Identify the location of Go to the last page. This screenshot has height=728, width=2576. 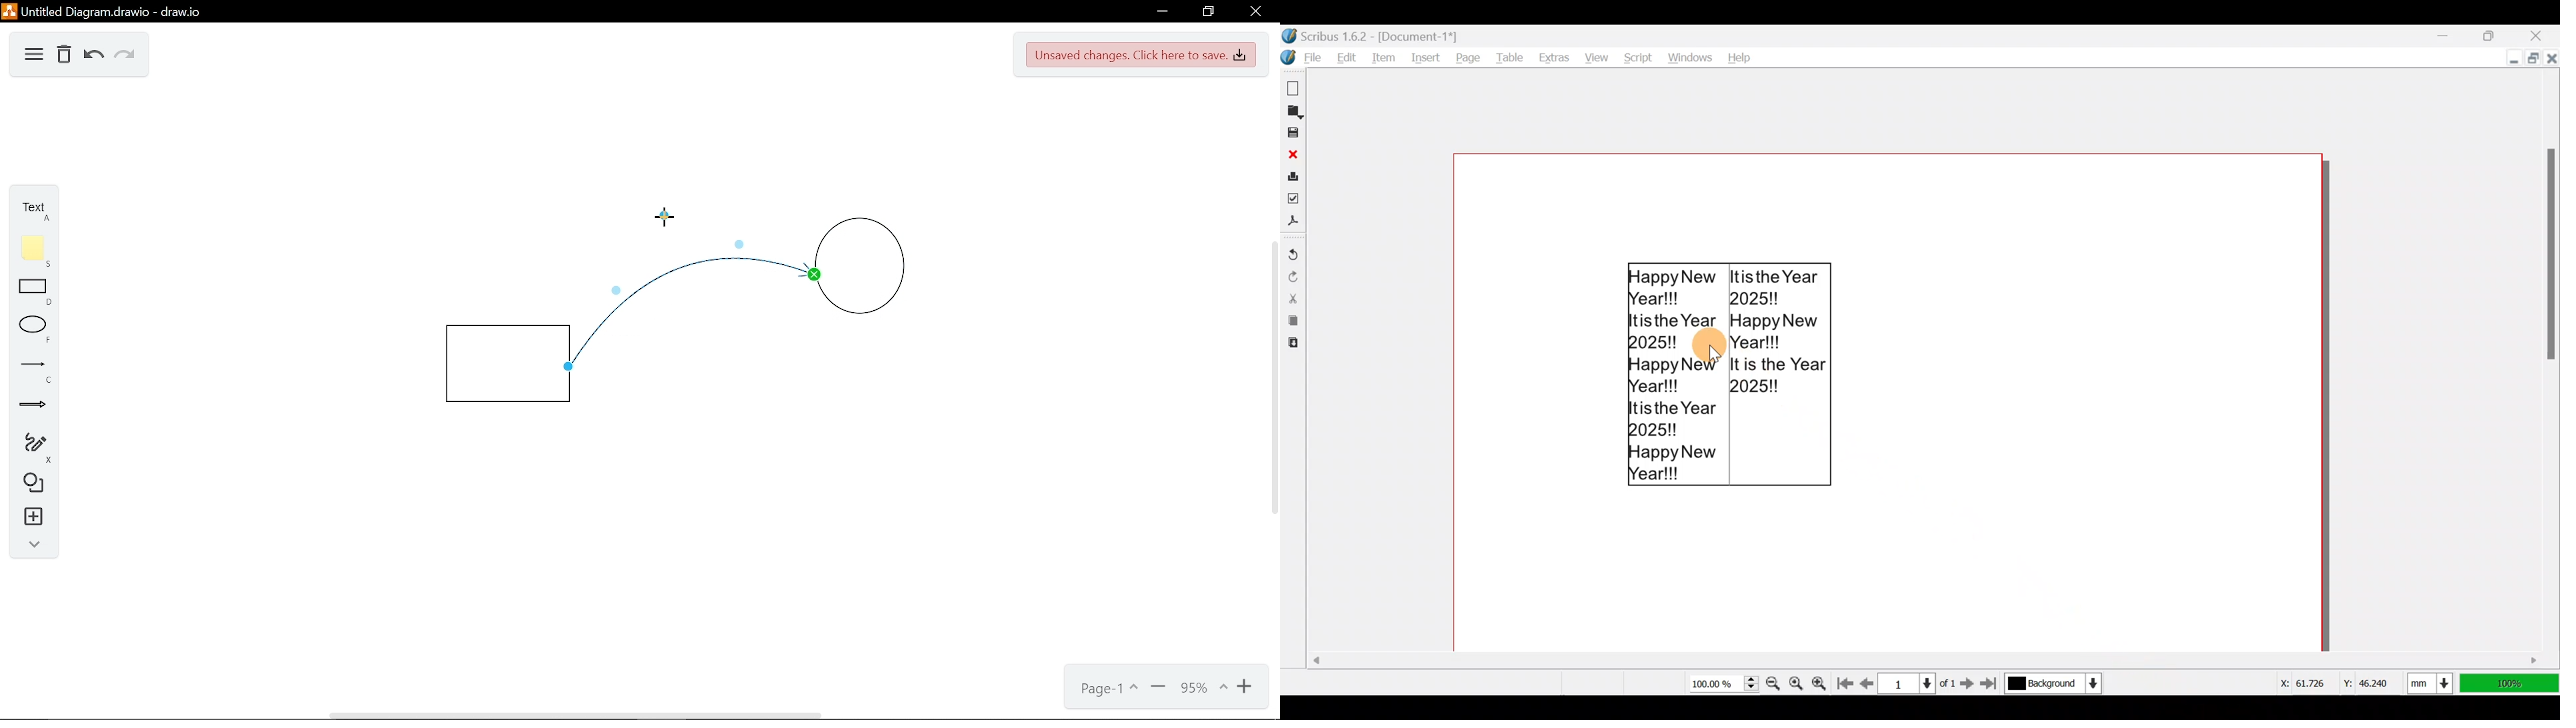
(1991, 684).